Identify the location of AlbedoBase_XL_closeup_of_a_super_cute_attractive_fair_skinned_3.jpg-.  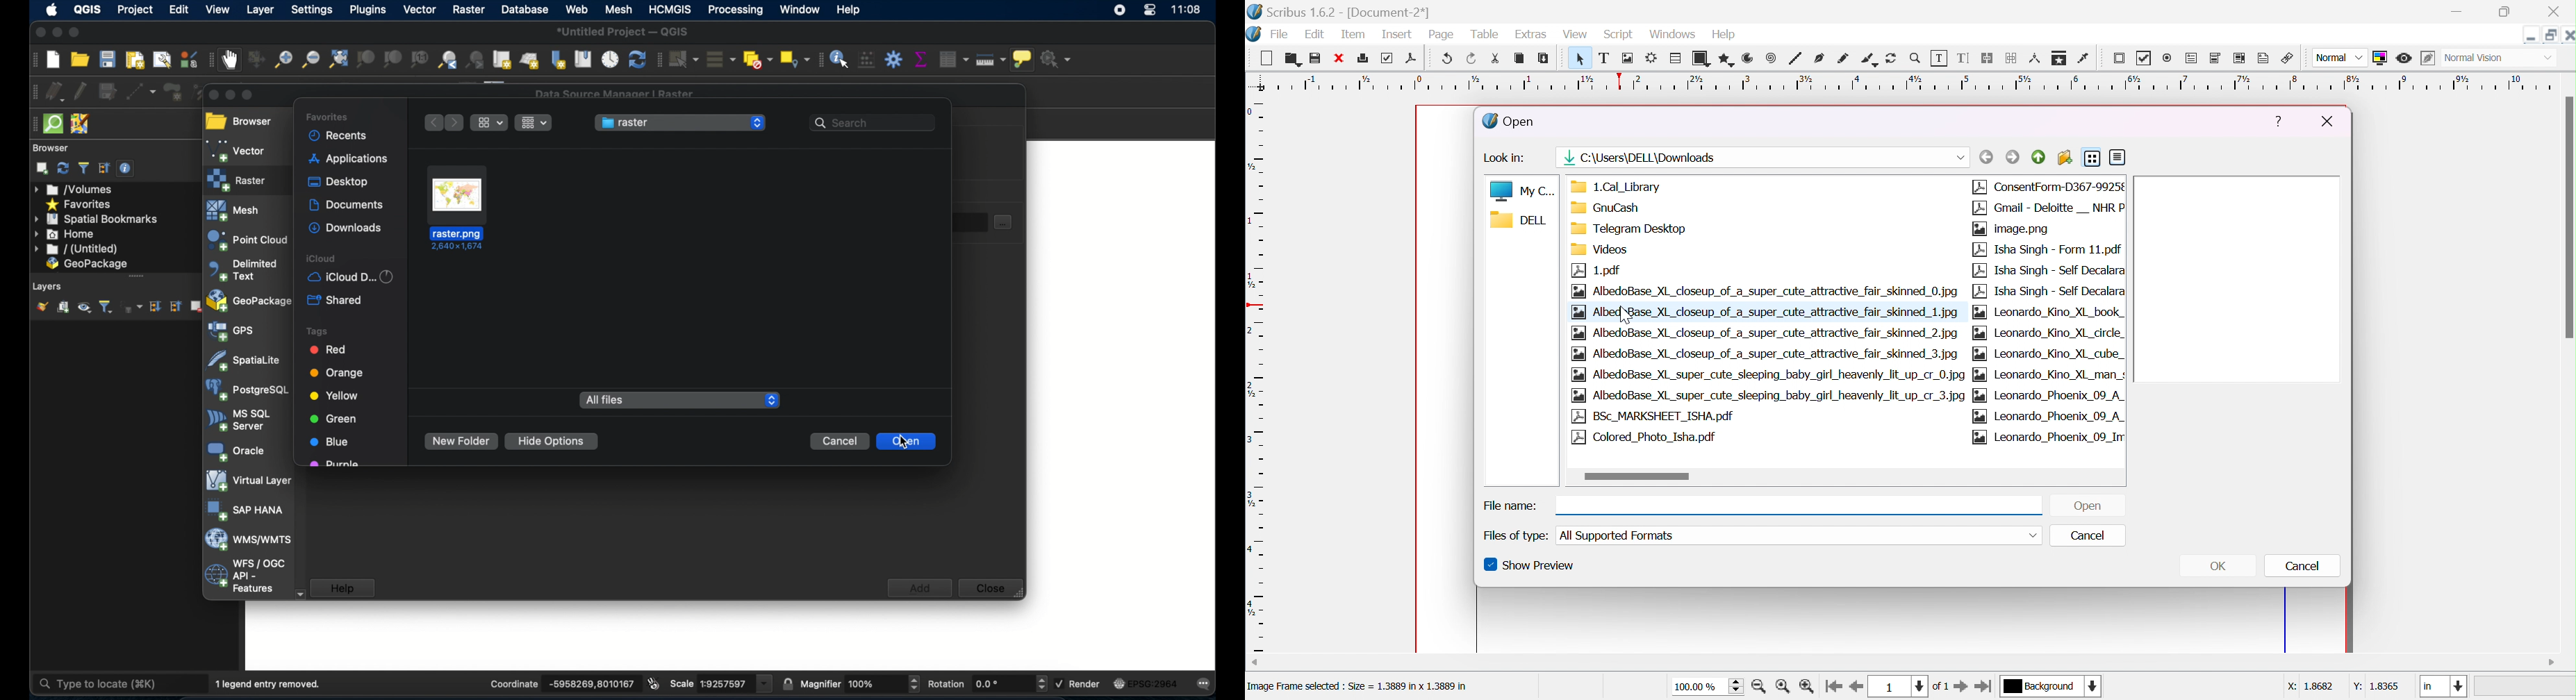
(1765, 354).